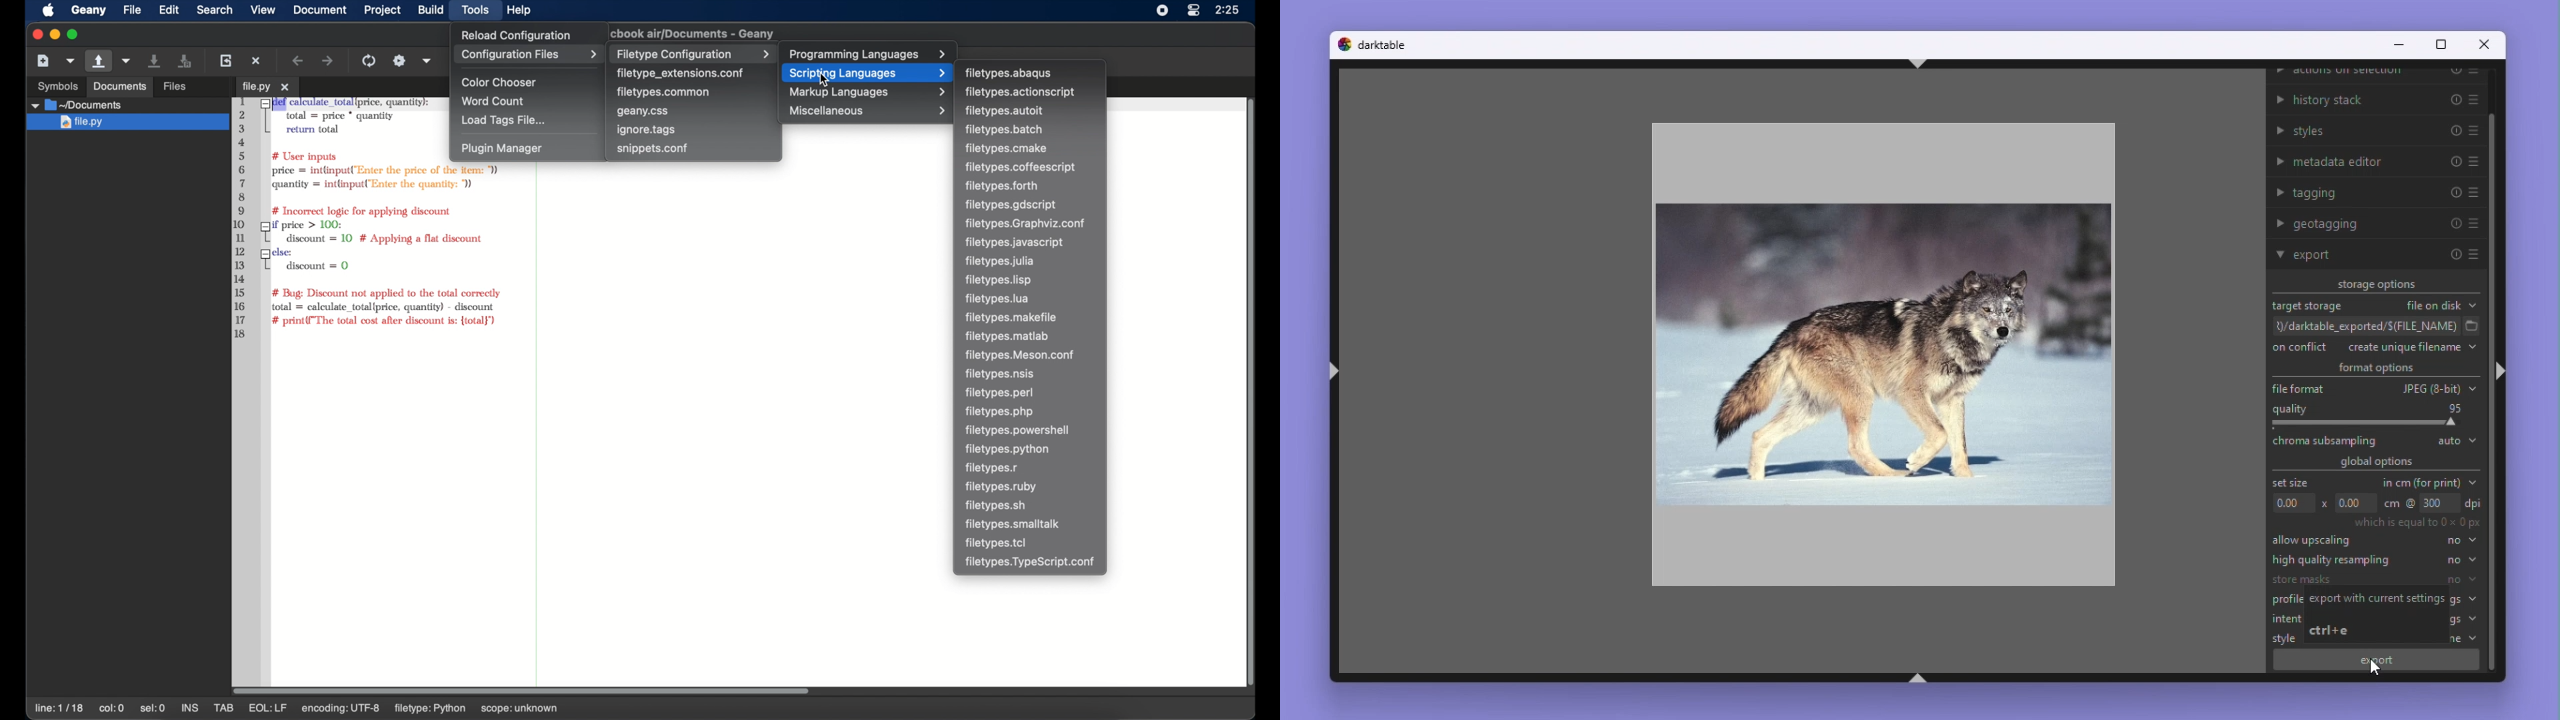 Image resolution: width=2576 pixels, height=728 pixels. I want to click on no, so click(2464, 540).